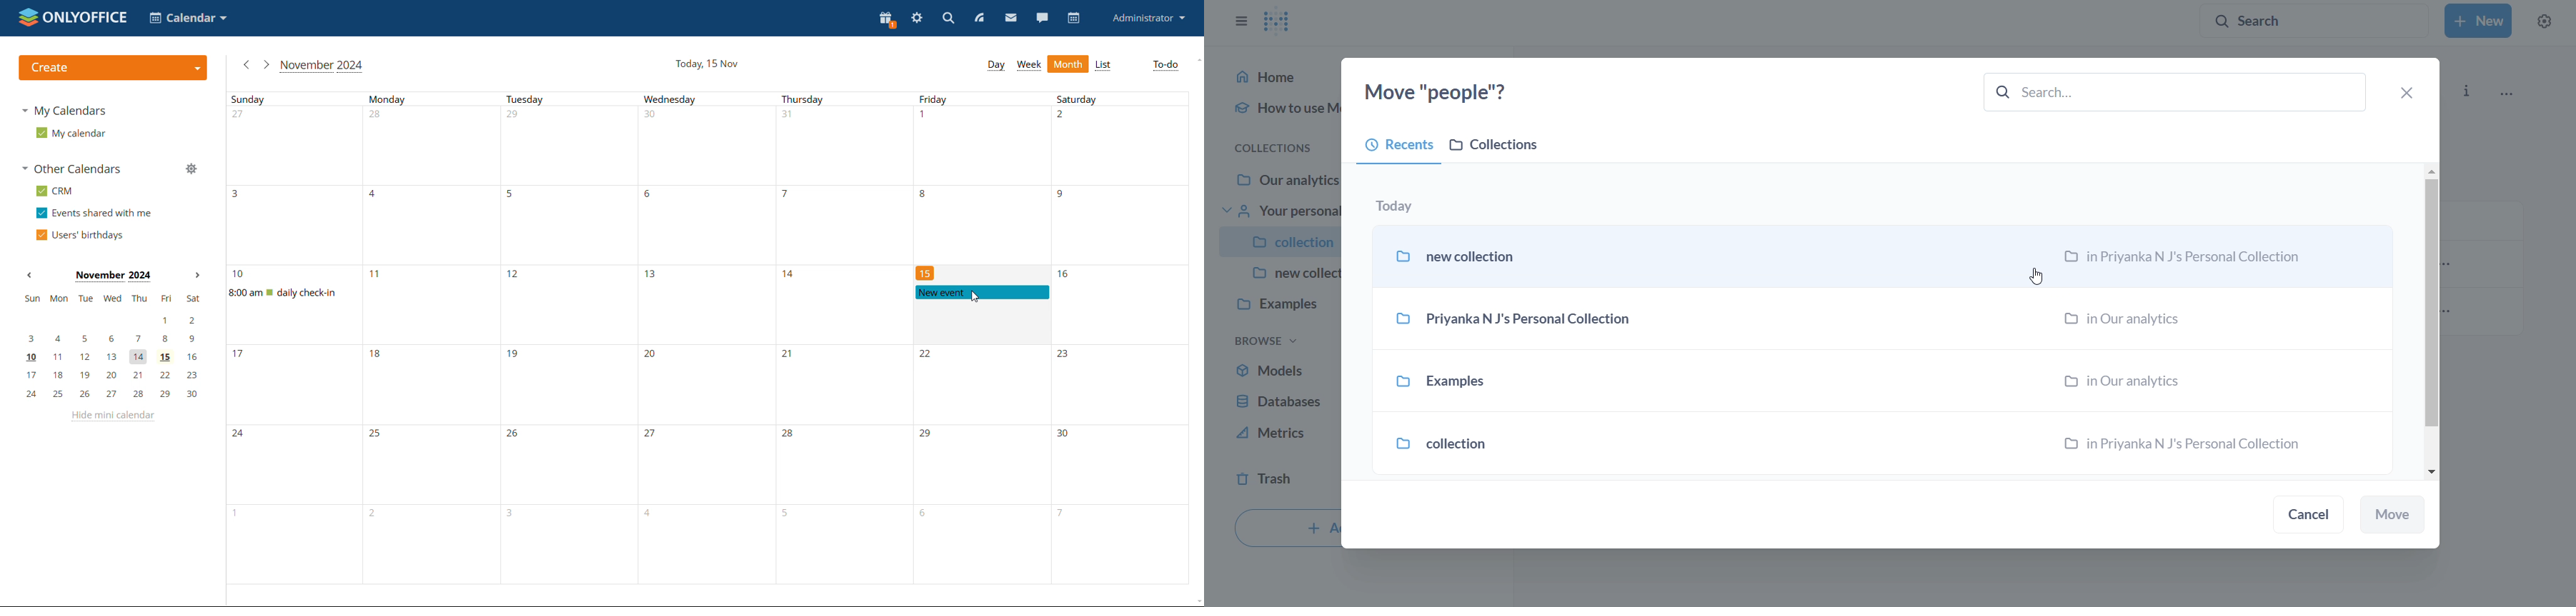 The image size is (2576, 616). I want to click on current month, so click(321, 65).